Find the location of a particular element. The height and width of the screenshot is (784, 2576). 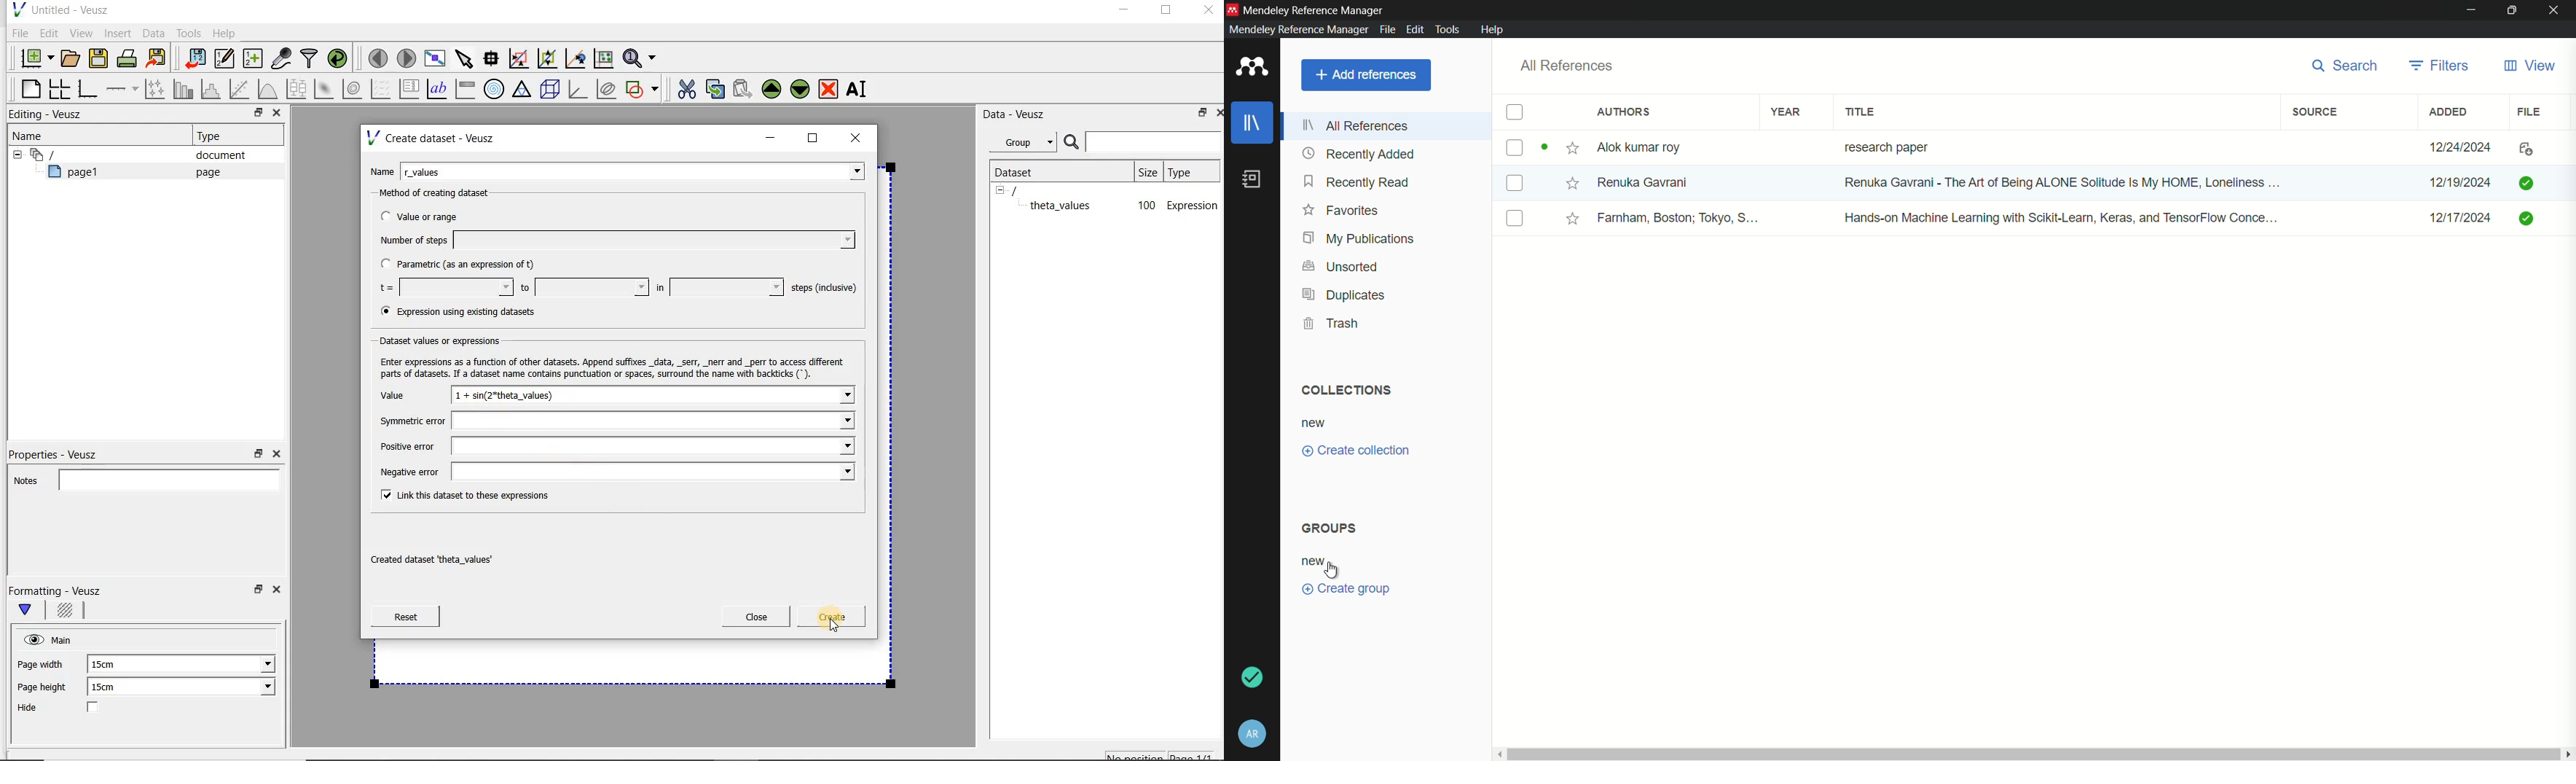

file menu is located at coordinates (1386, 28).